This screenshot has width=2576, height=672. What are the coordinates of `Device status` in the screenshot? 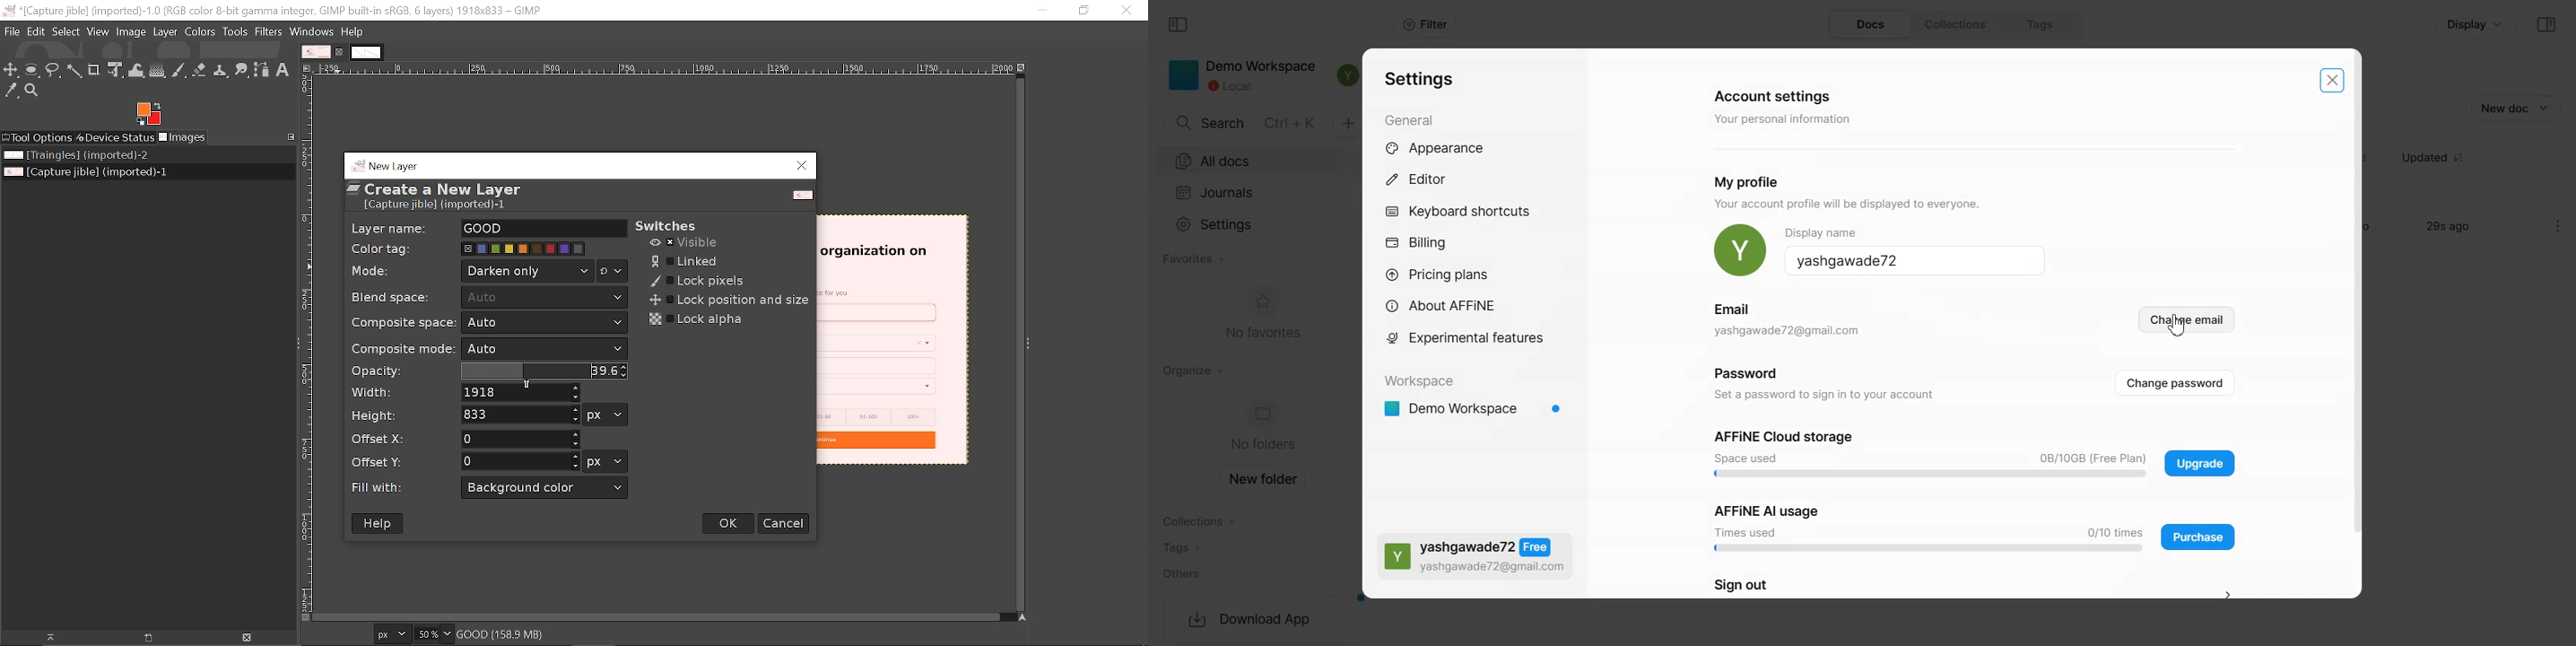 It's located at (114, 138).